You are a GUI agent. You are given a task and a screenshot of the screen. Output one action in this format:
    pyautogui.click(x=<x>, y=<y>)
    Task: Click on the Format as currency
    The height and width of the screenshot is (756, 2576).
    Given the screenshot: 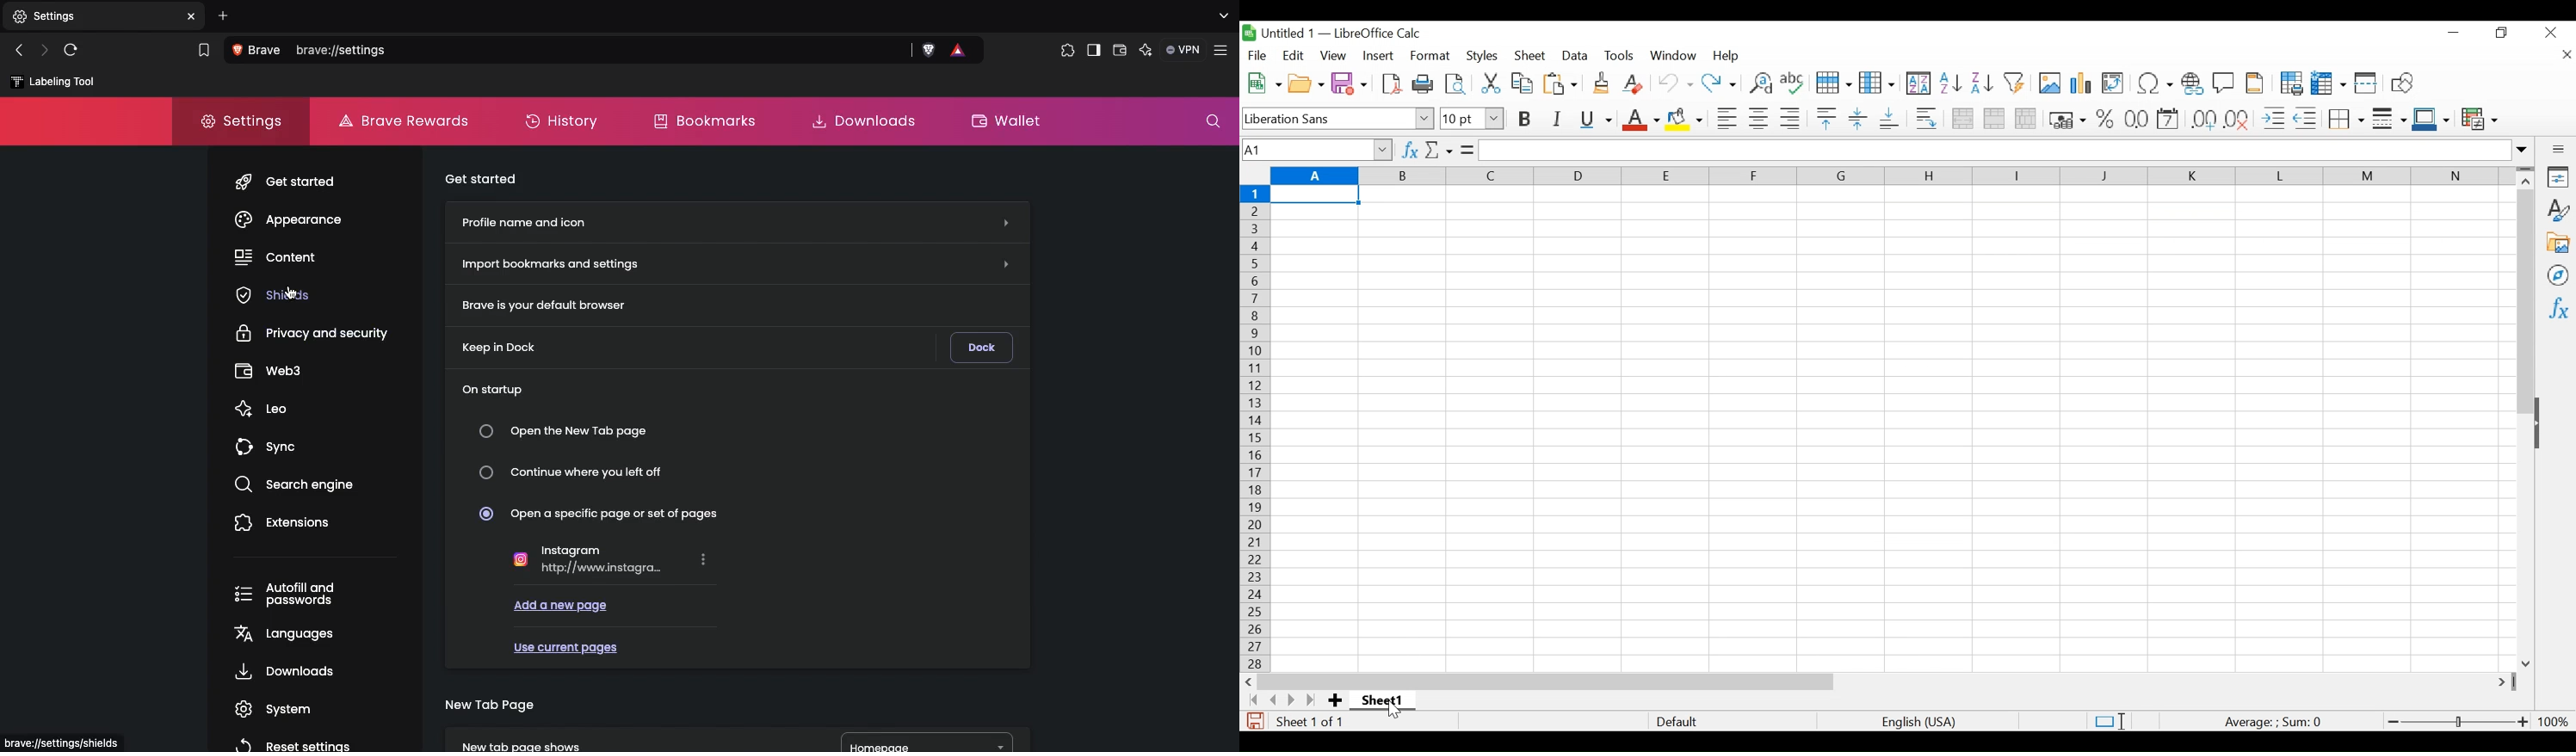 What is the action you would take?
    pyautogui.click(x=2066, y=120)
    